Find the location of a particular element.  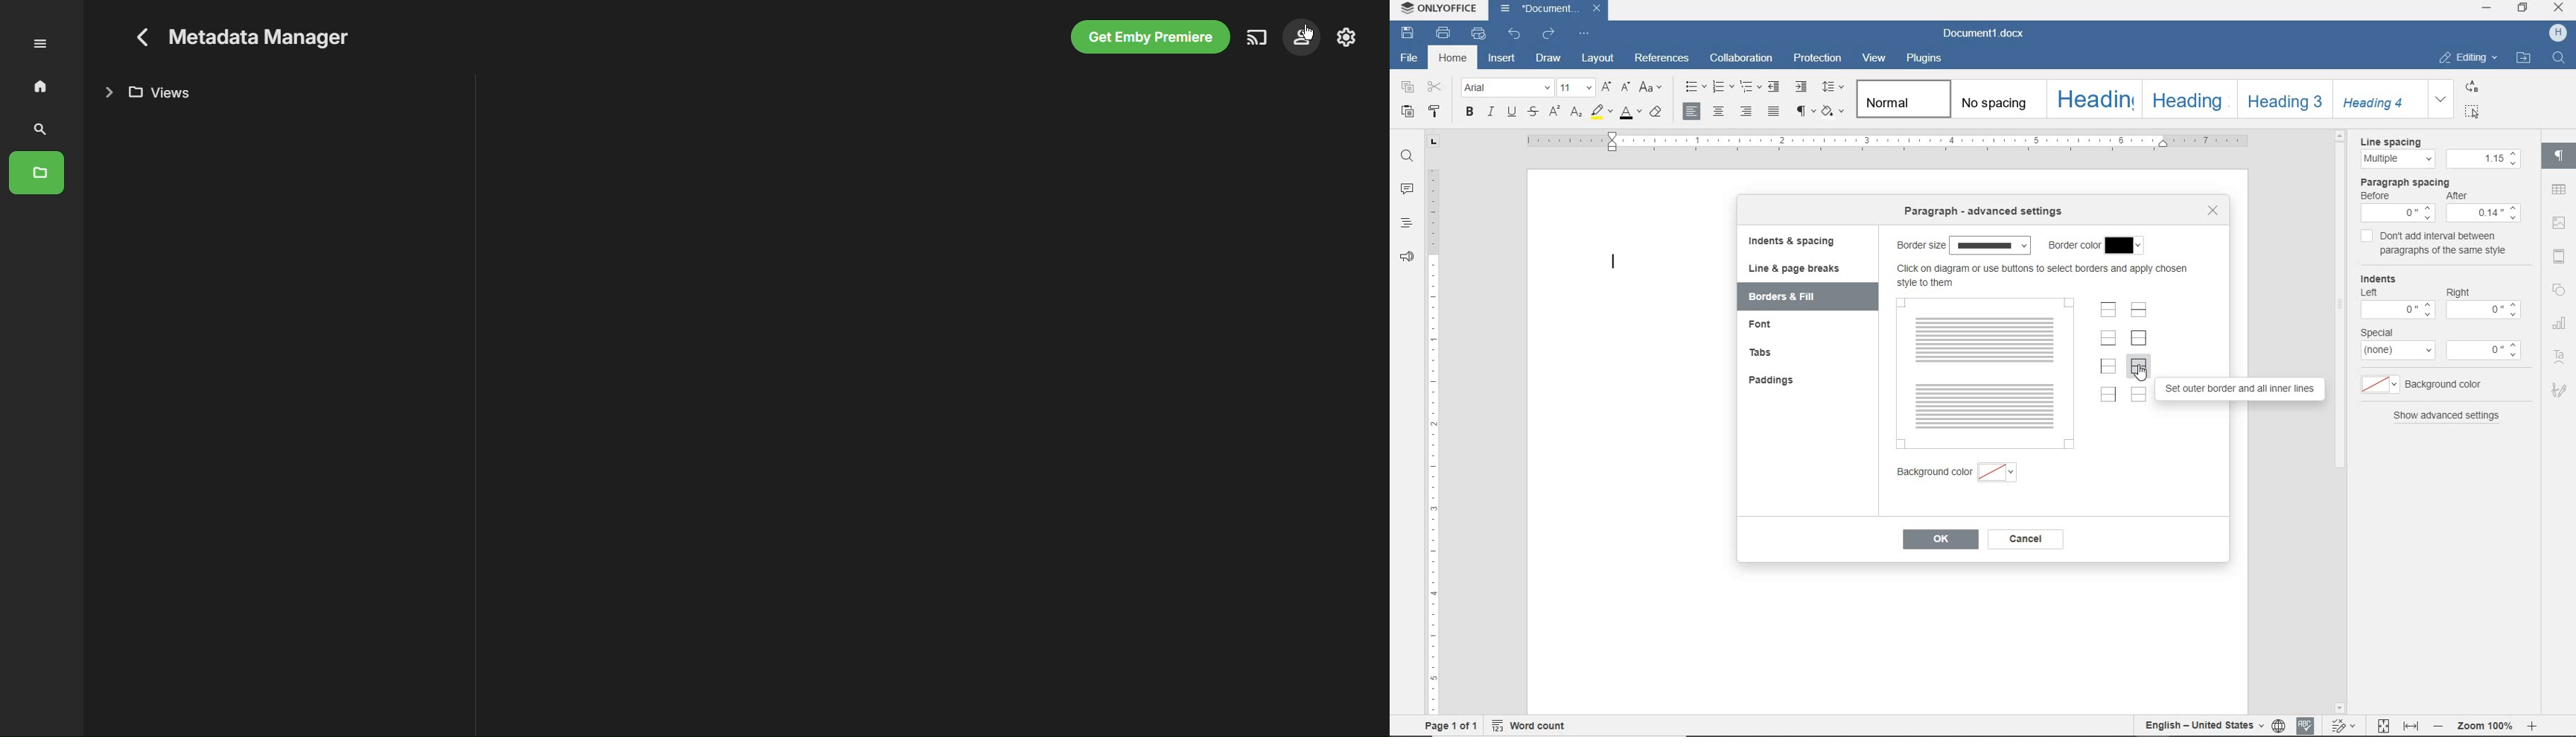

set top border only is located at coordinates (2108, 311).